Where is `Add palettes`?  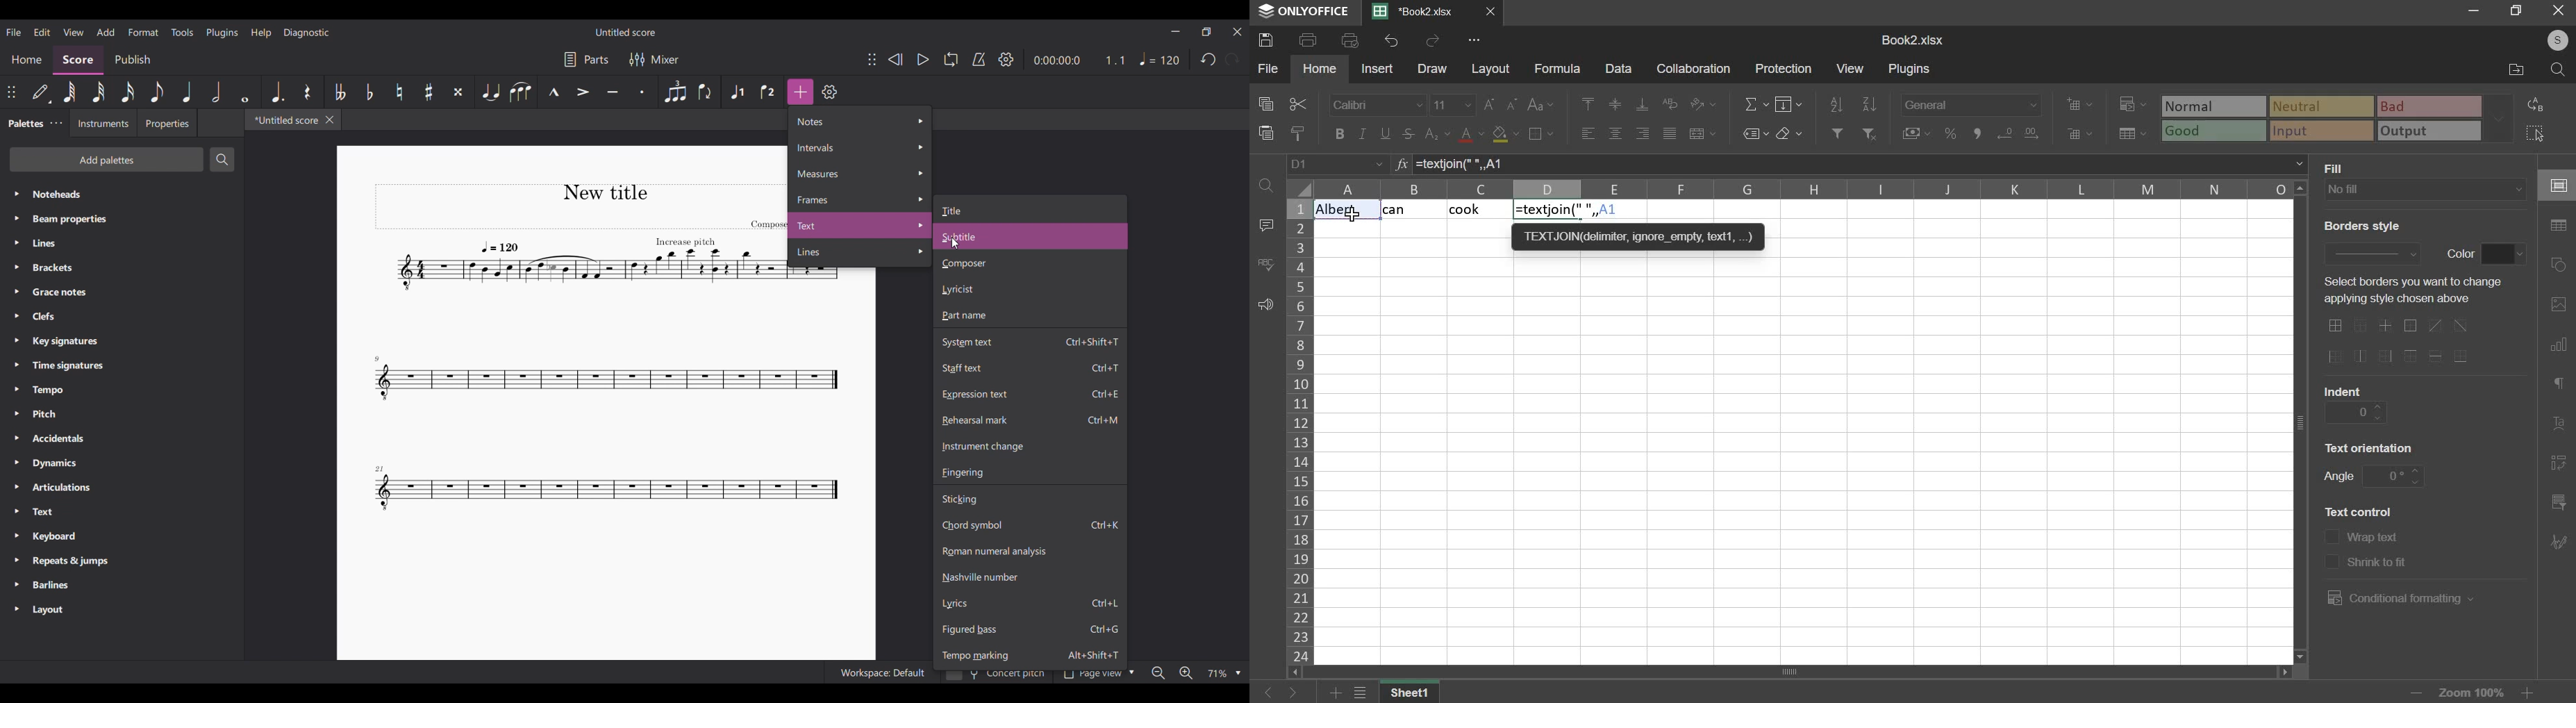 Add palettes is located at coordinates (107, 159).